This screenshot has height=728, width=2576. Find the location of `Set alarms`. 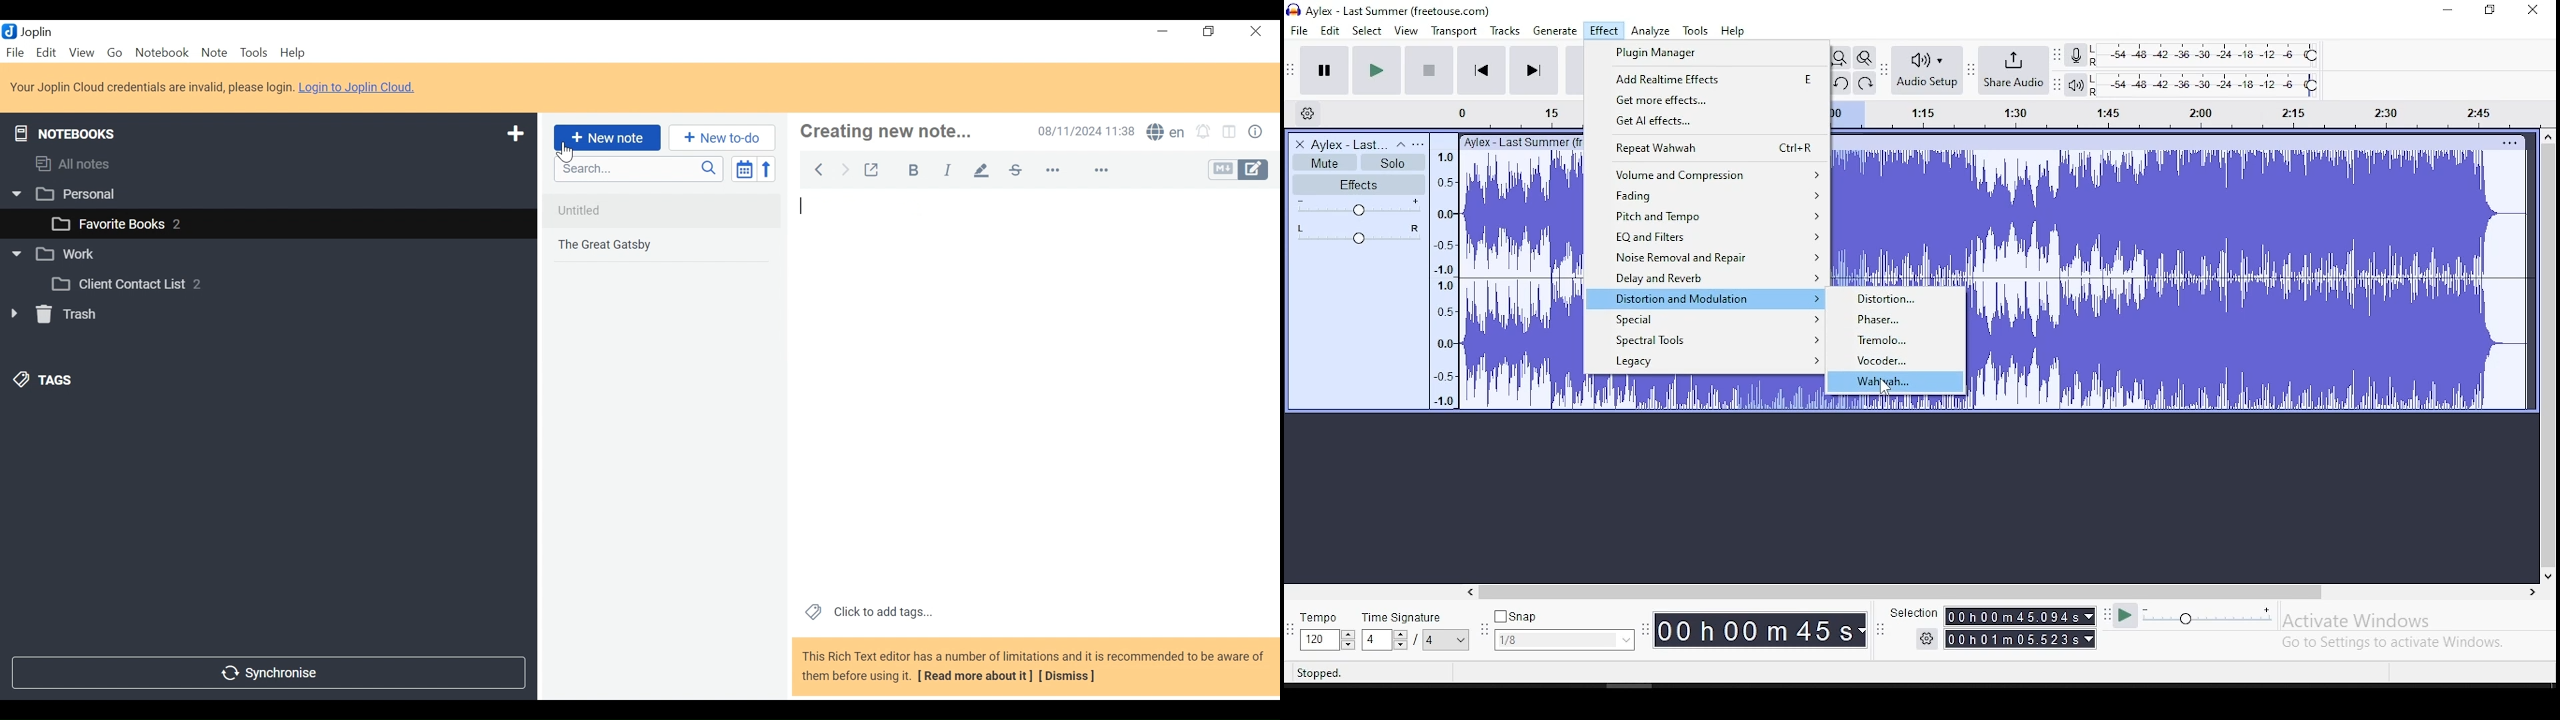

Set alarms is located at coordinates (1203, 133).